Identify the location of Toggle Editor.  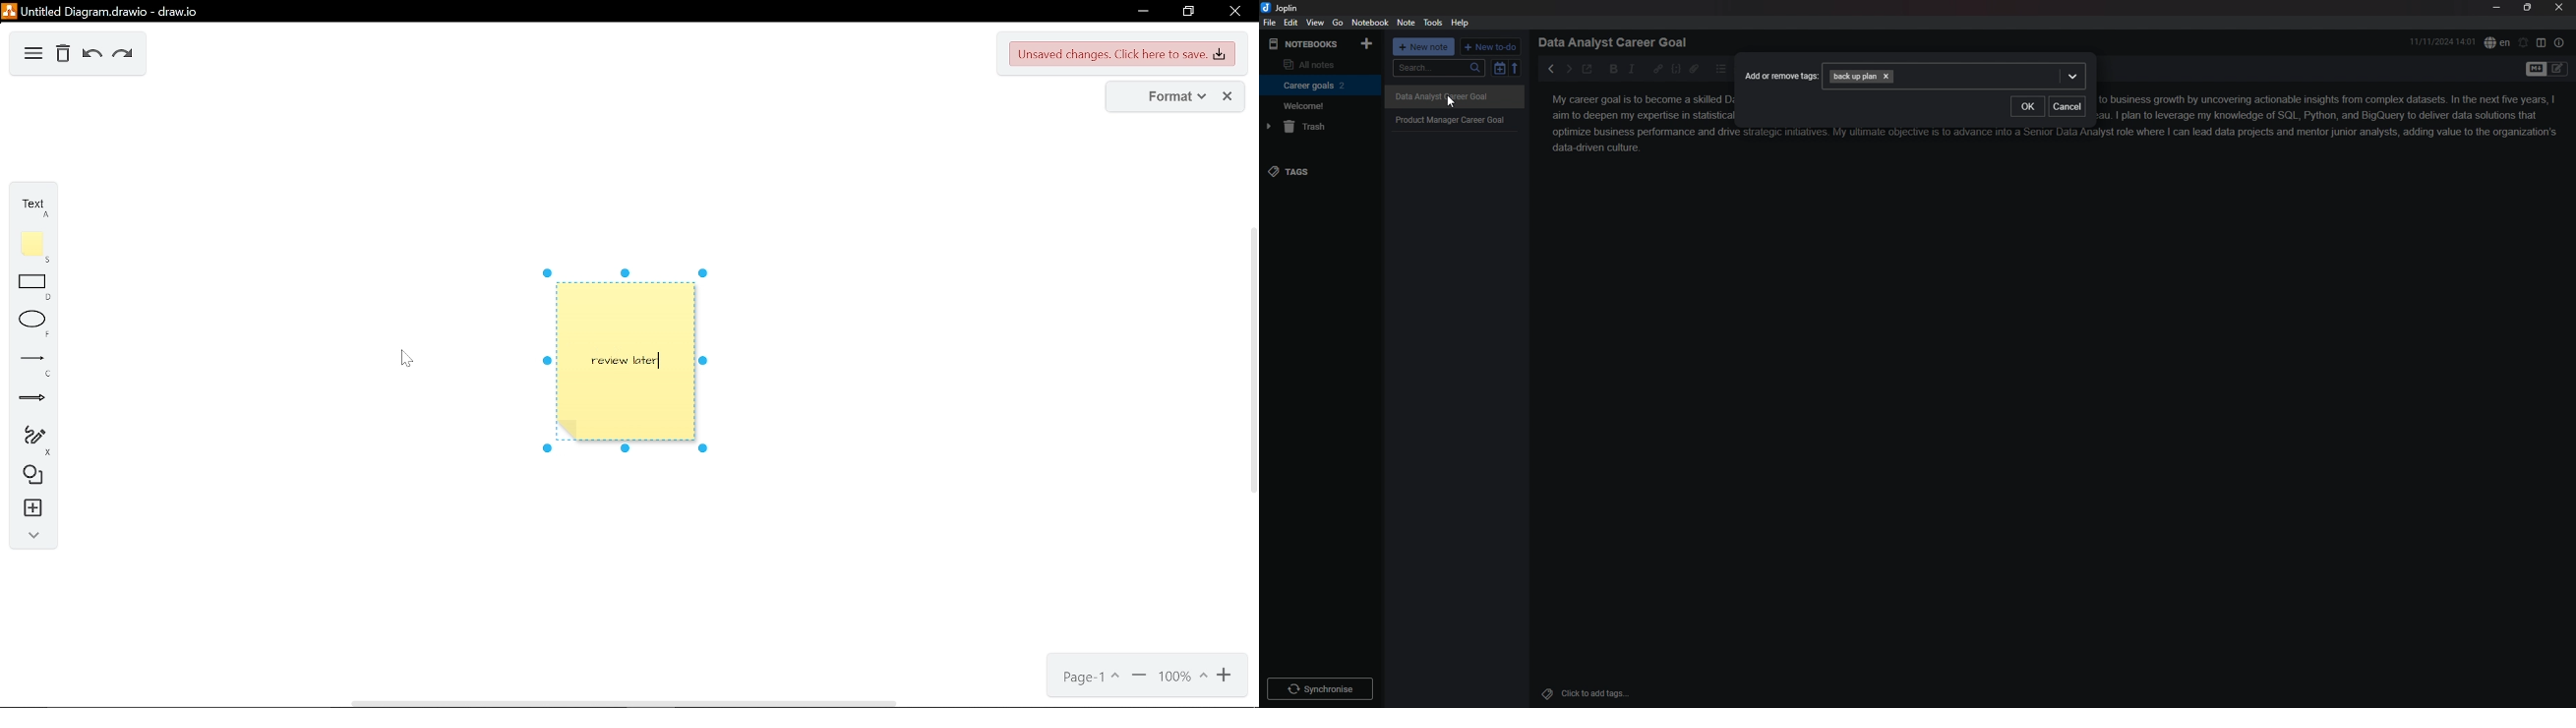
(2559, 70).